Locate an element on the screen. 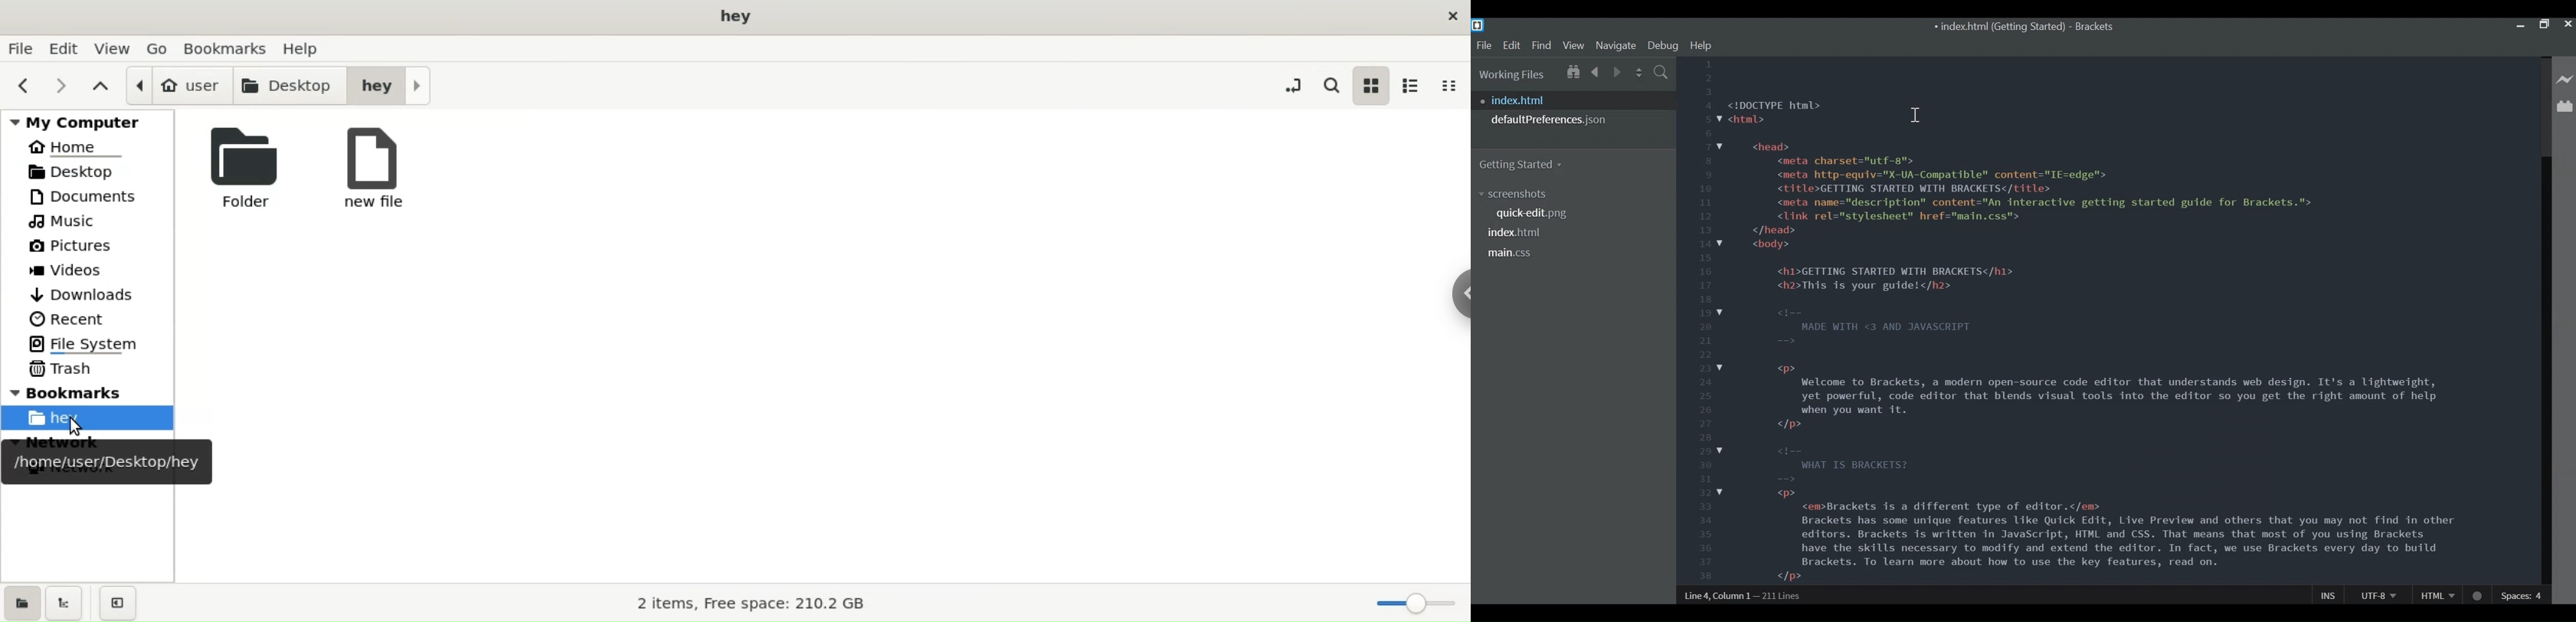  Find in Files is located at coordinates (1662, 74).